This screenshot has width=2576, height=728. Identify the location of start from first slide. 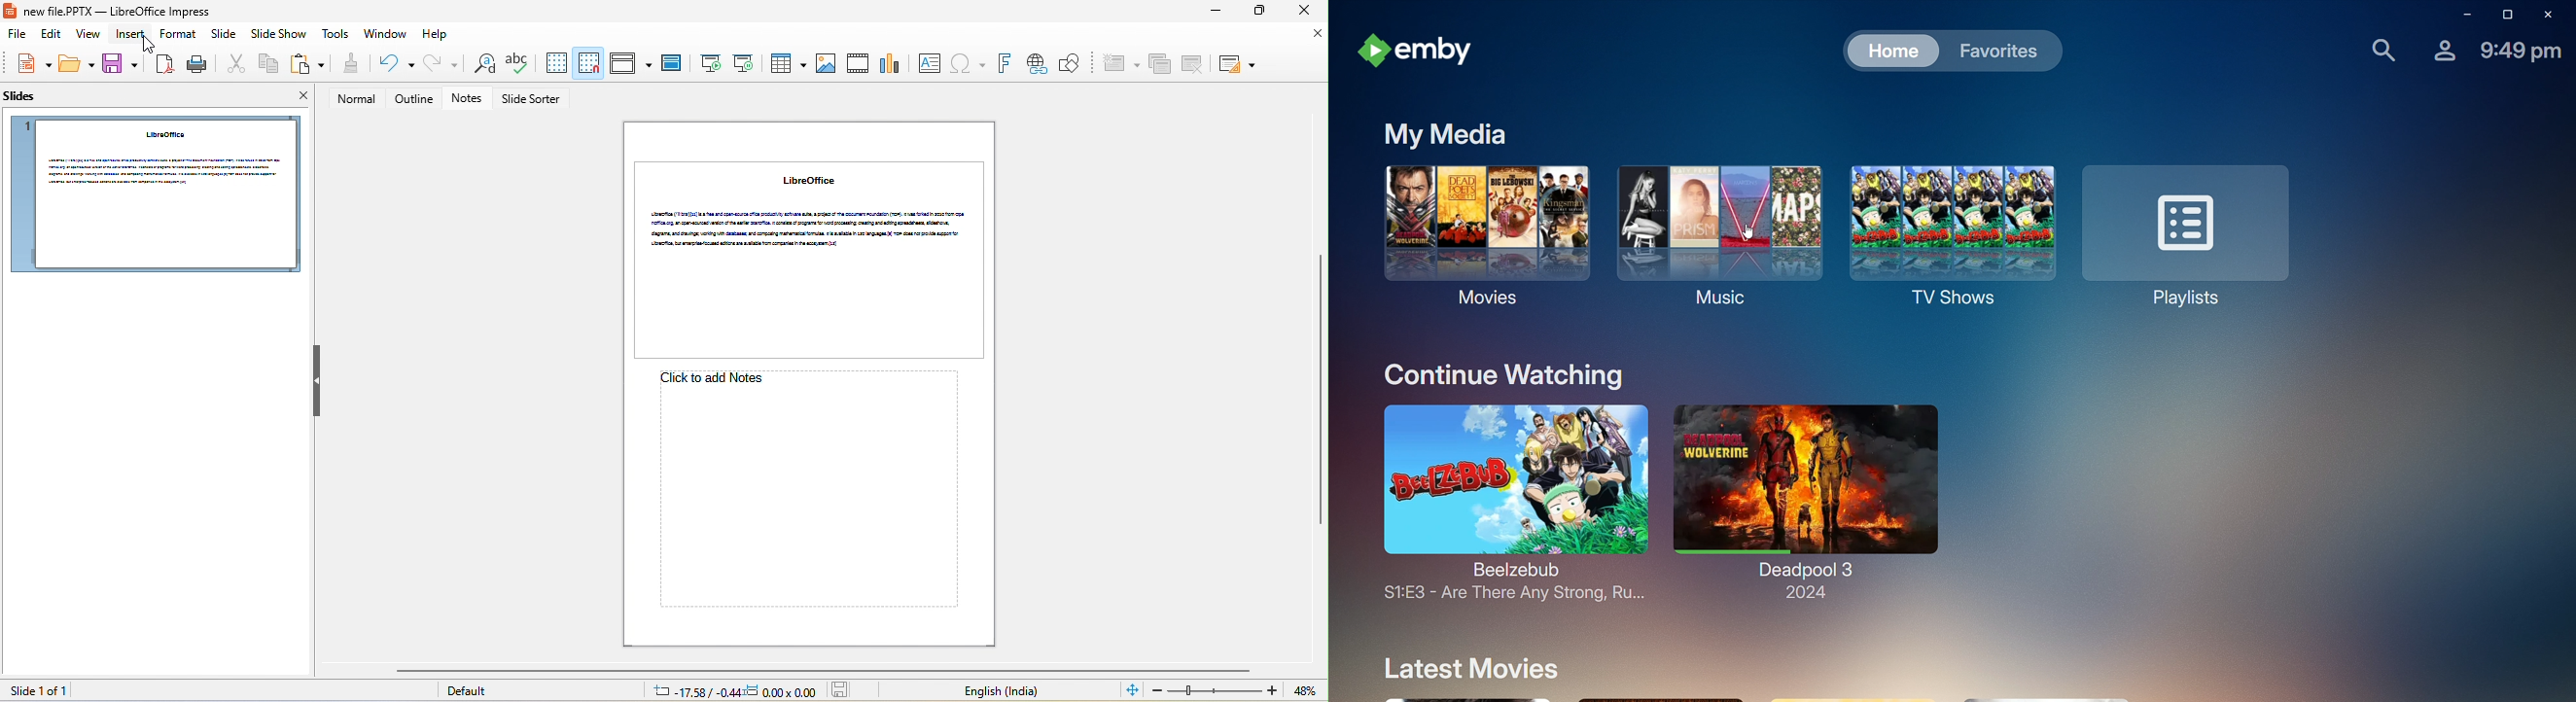
(709, 63).